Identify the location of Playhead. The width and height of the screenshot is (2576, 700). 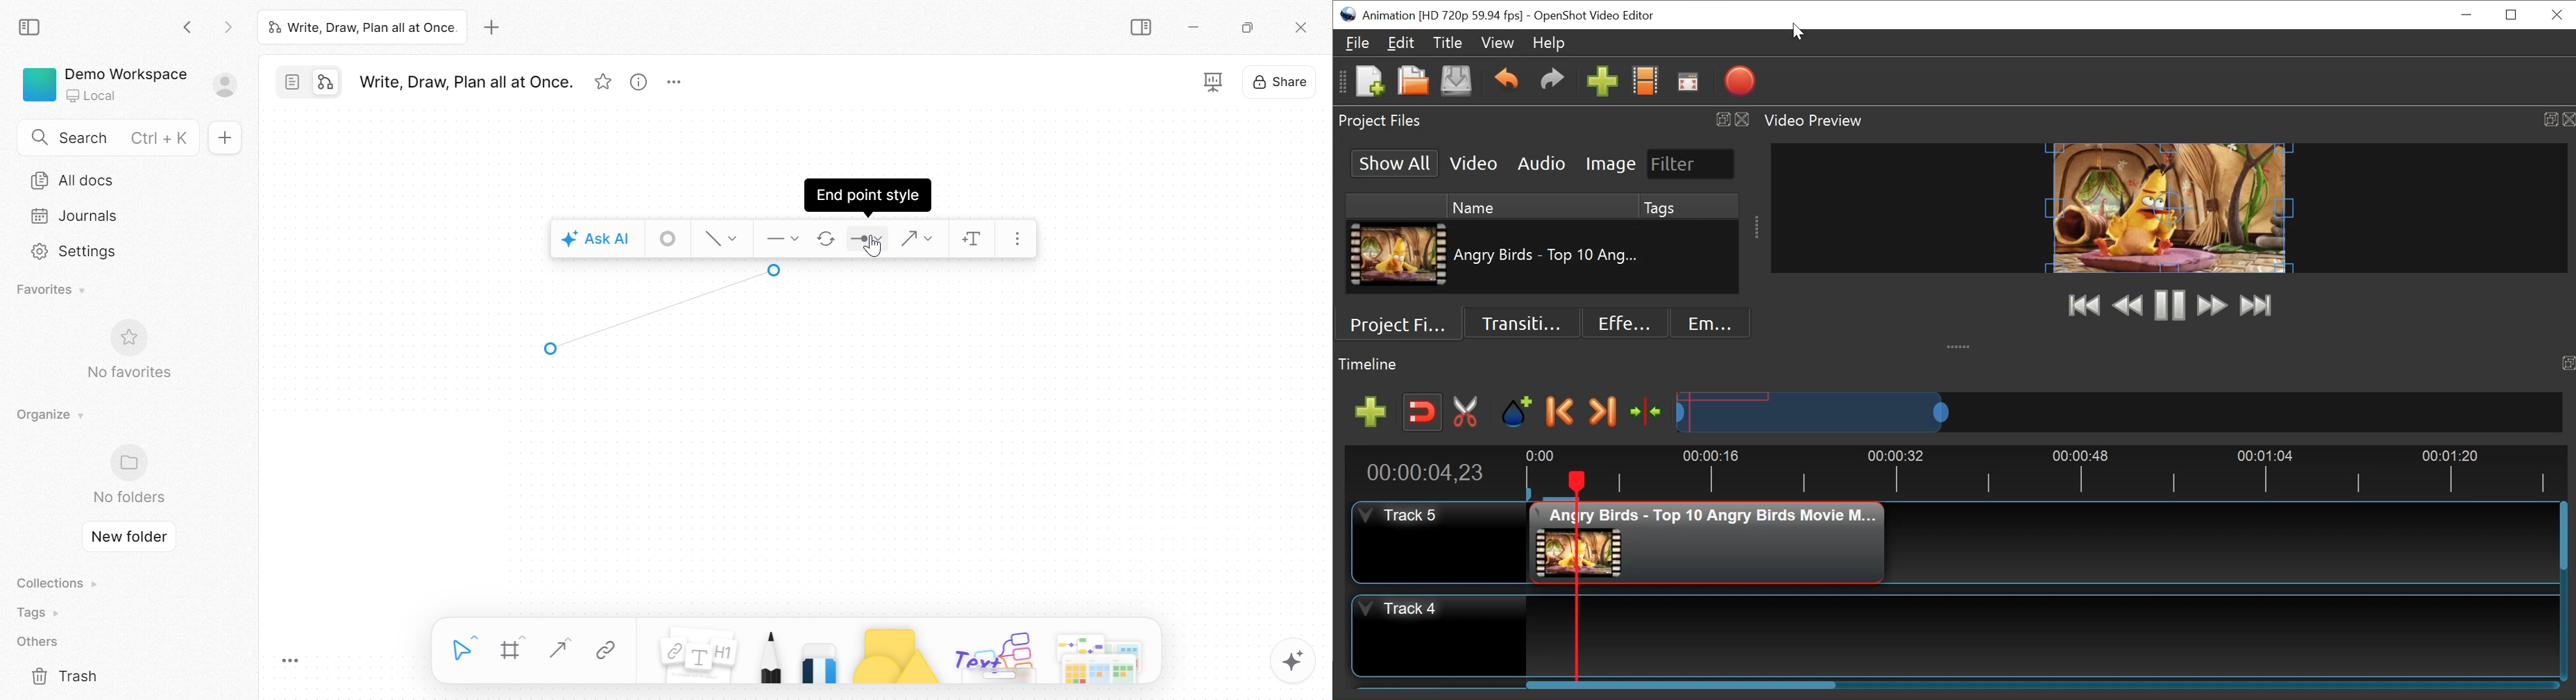
(1575, 576).